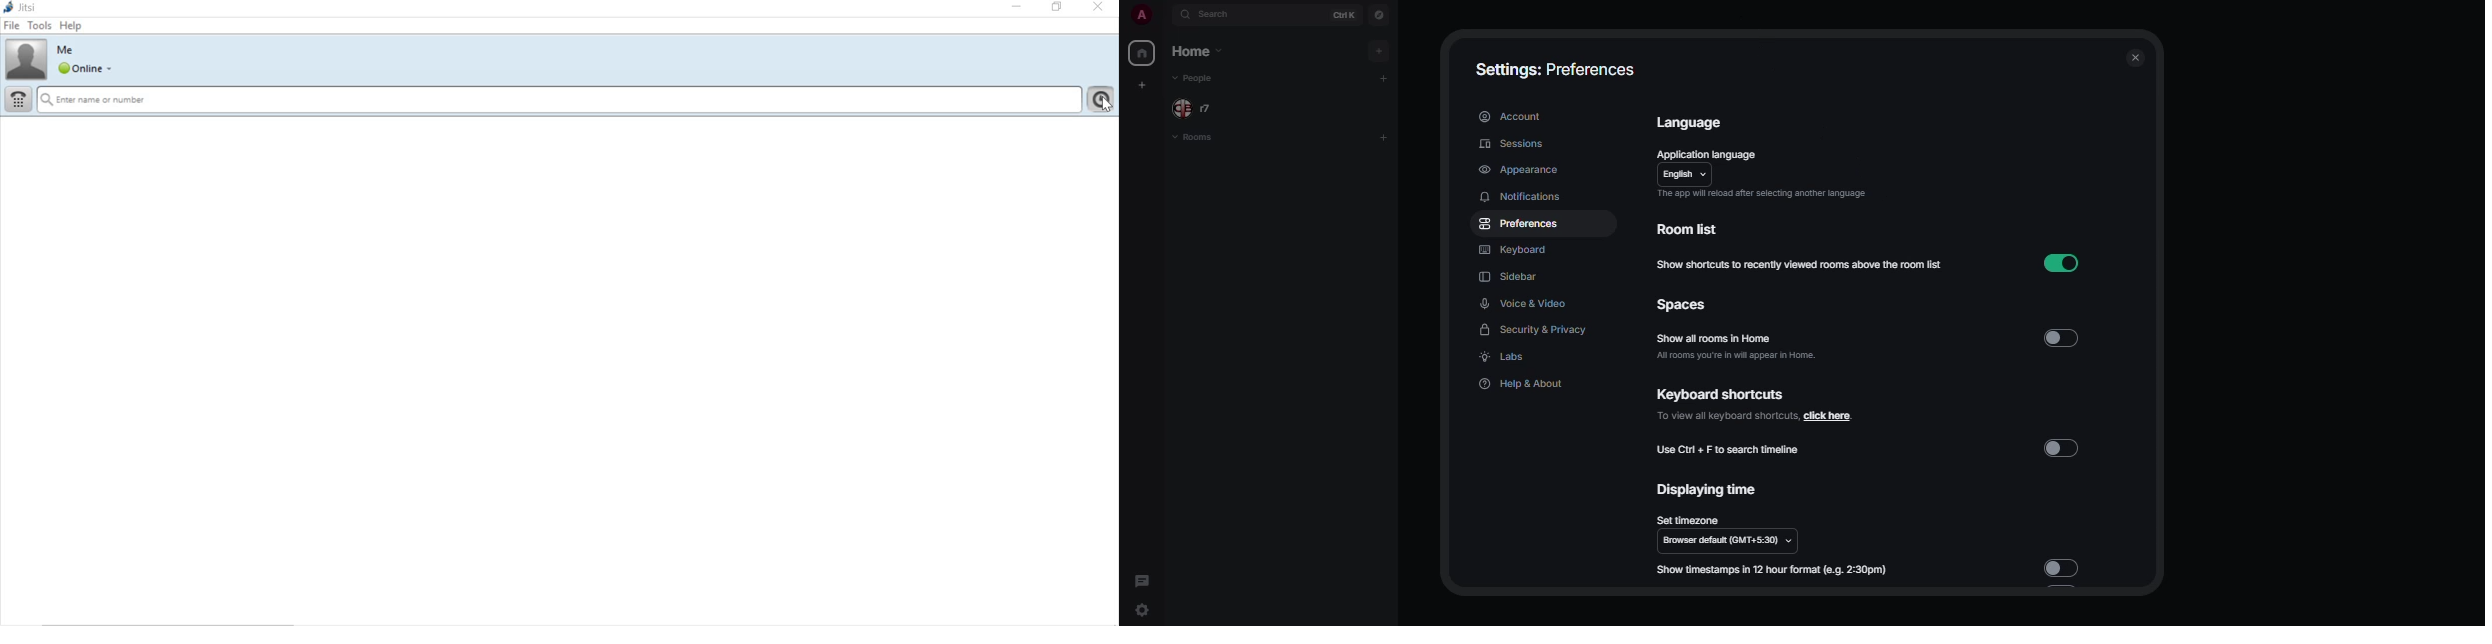  I want to click on add, so click(1380, 51).